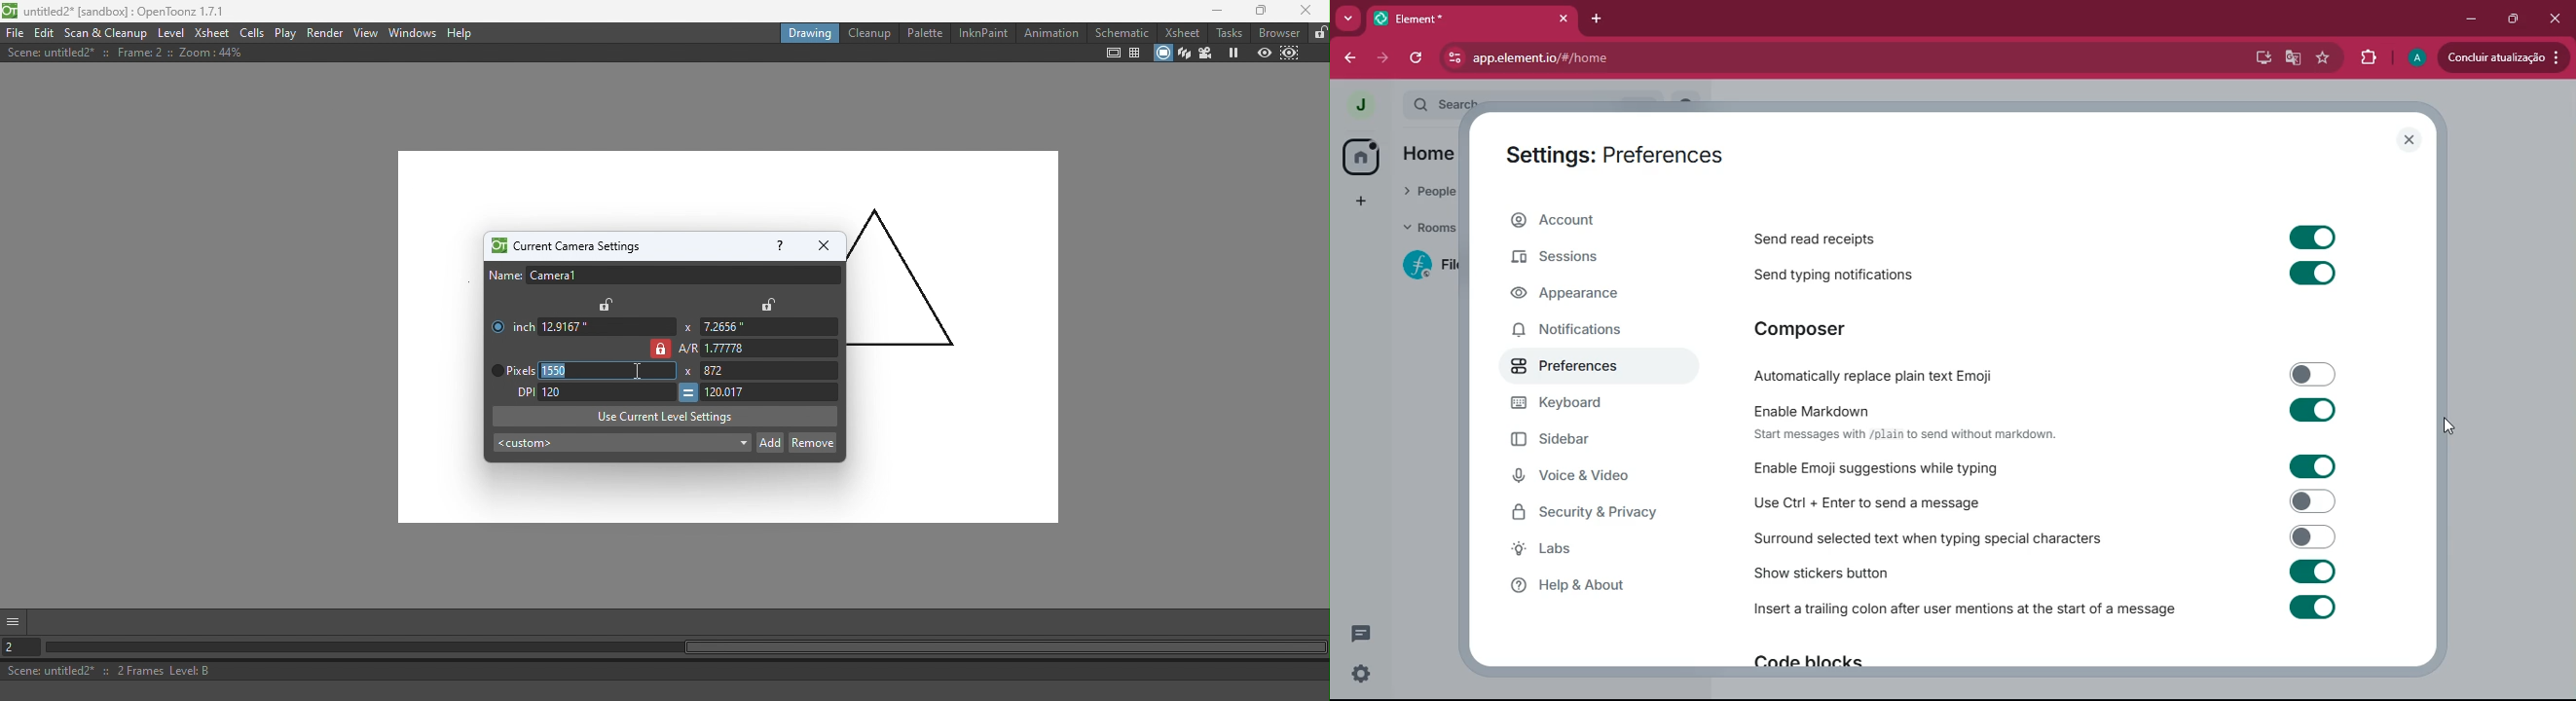 This screenshot has height=728, width=2576. Describe the element at coordinates (1443, 102) in the screenshot. I see `search ctrl` at that location.